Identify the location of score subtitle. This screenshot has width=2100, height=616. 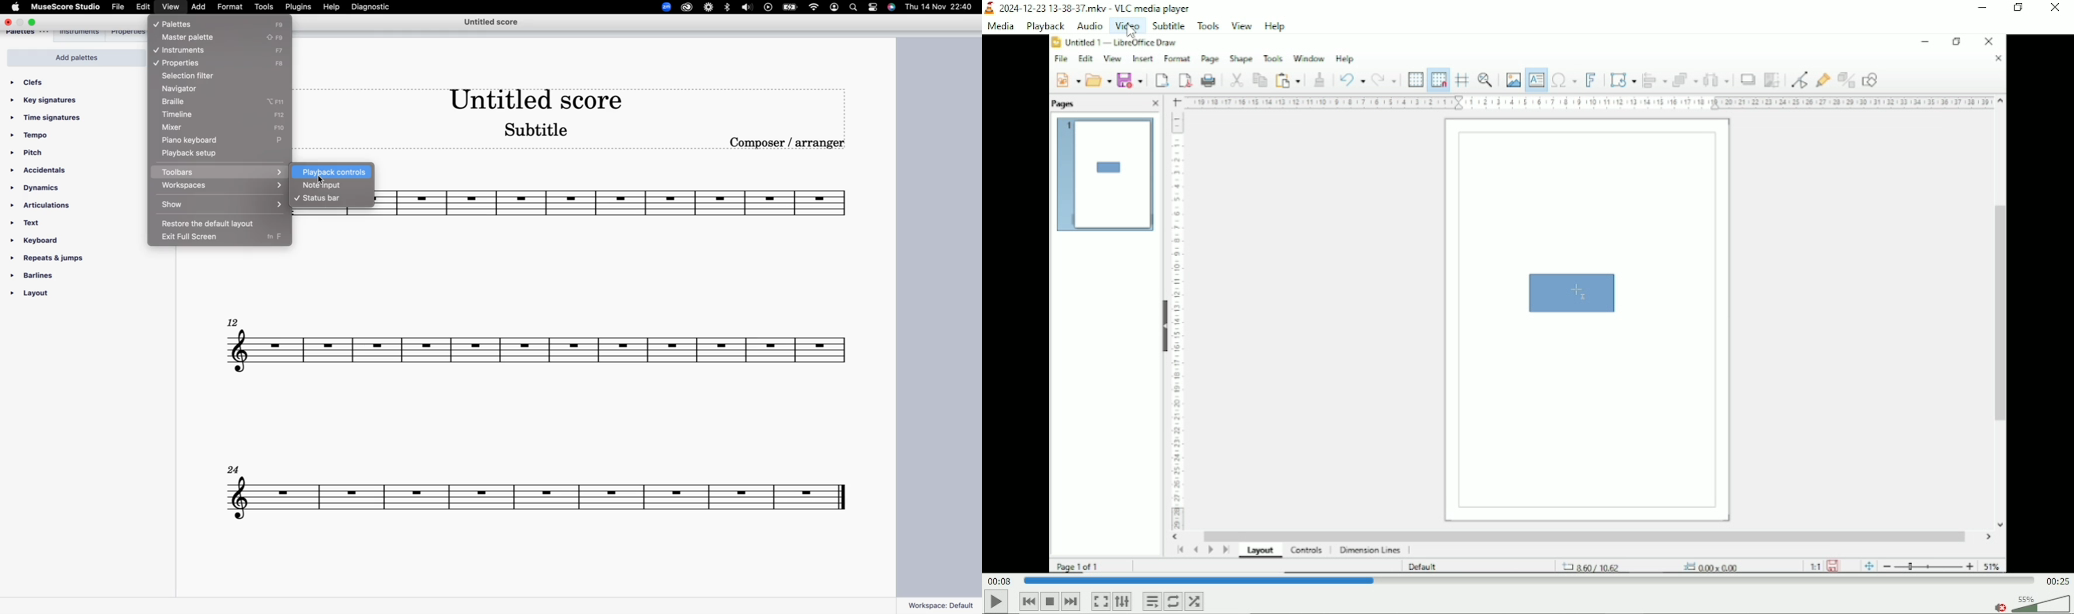
(541, 133).